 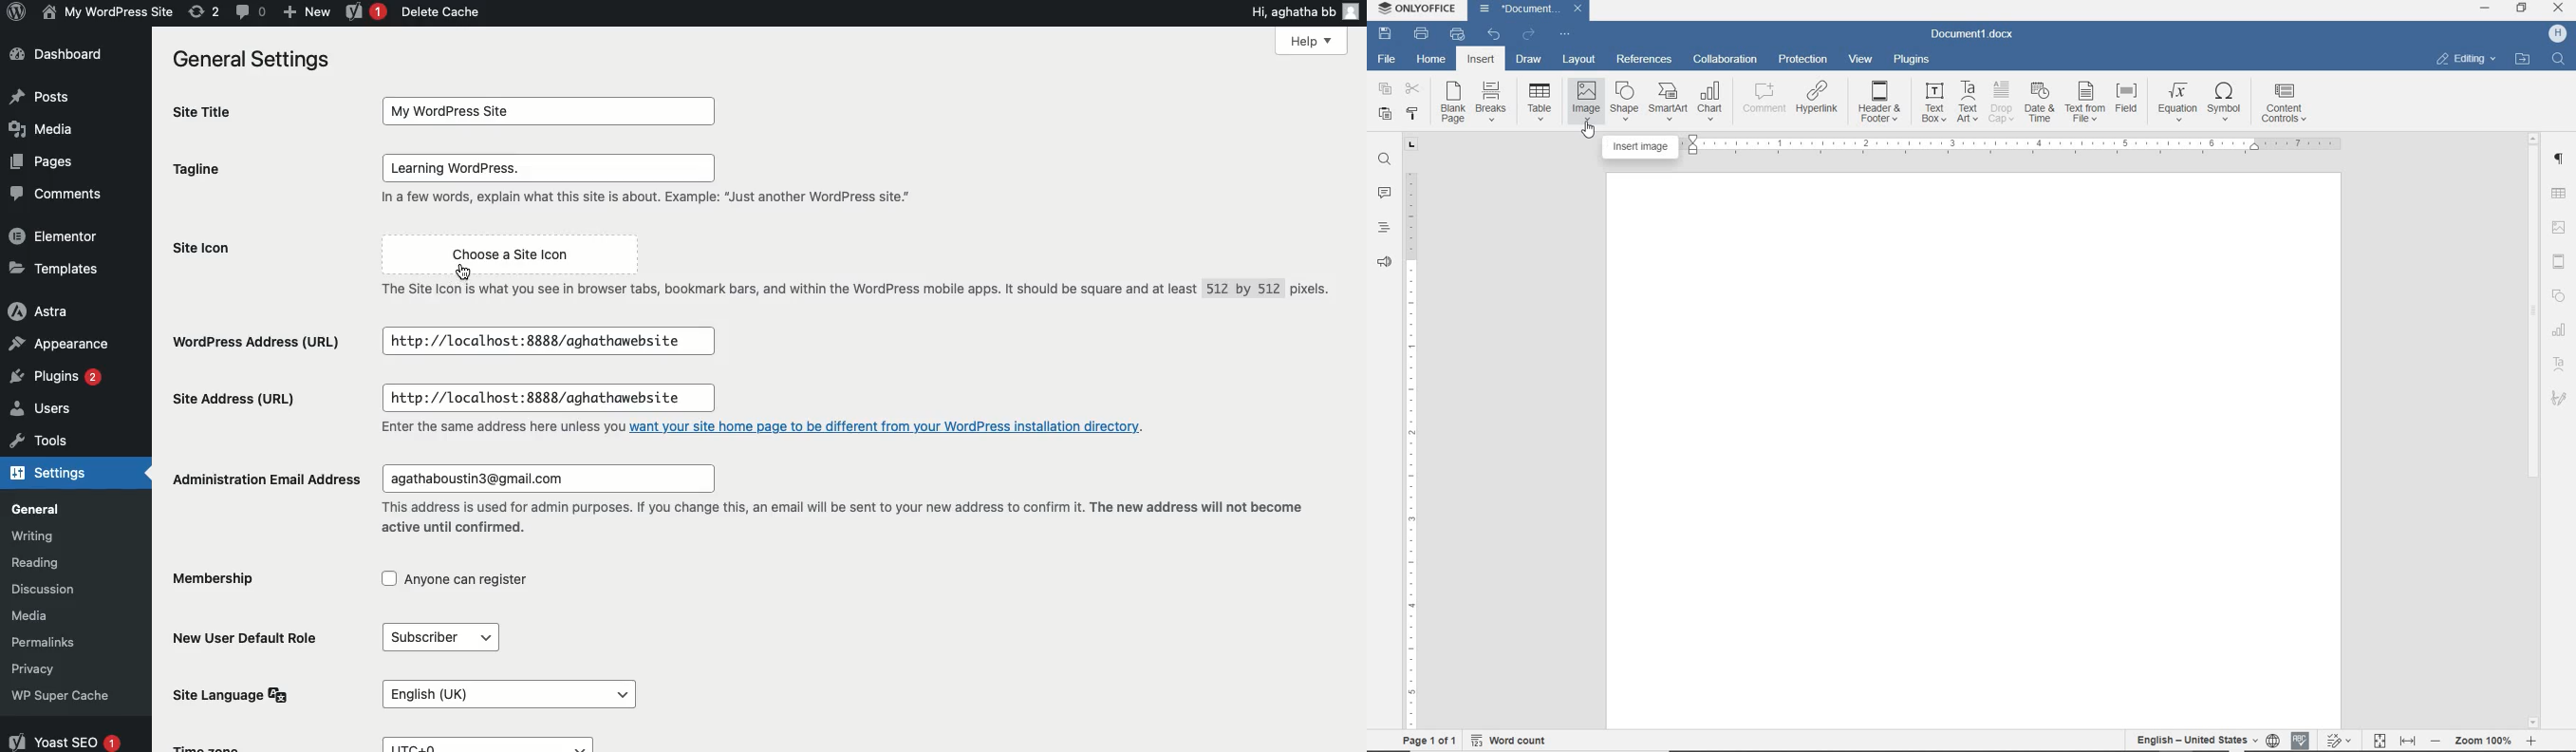 What do you see at coordinates (2299, 740) in the screenshot?
I see `spell checking` at bounding box center [2299, 740].